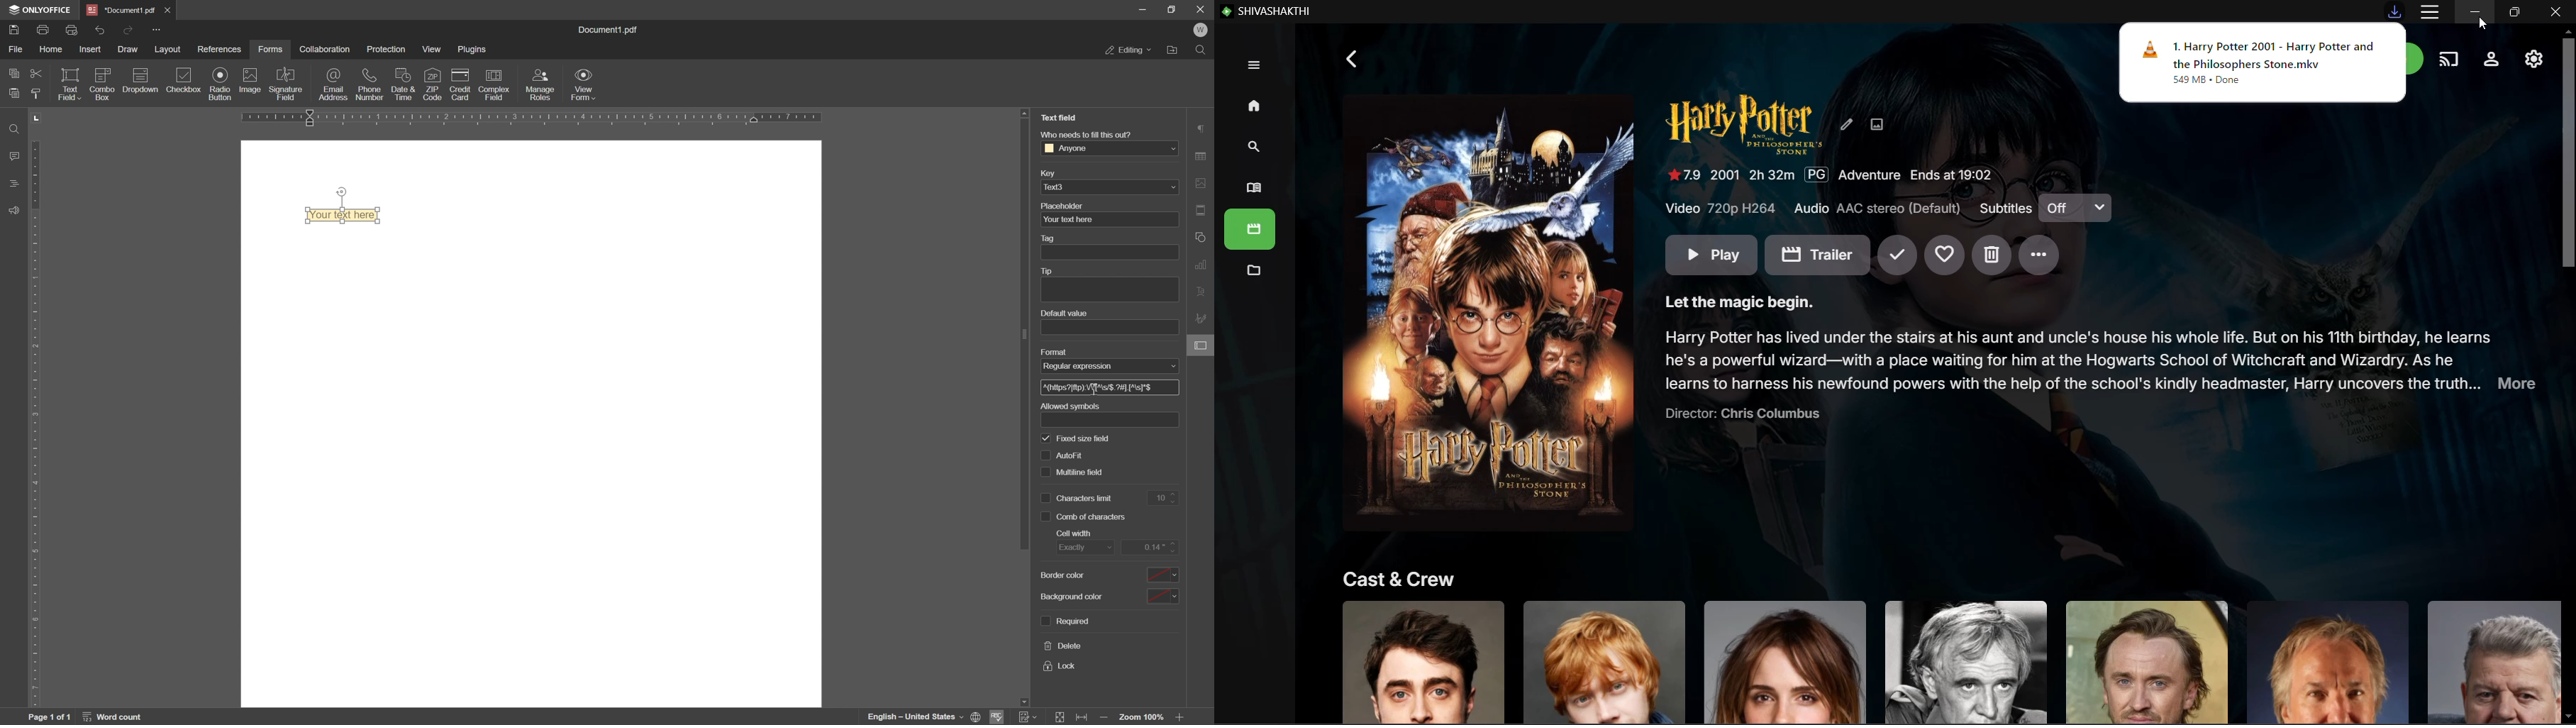 The height and width of the screenshot is (728, 2576). What do you see at coordinates (1250, 148) in the screenshot?
I see `Search` at bounding box center [1250, 148].